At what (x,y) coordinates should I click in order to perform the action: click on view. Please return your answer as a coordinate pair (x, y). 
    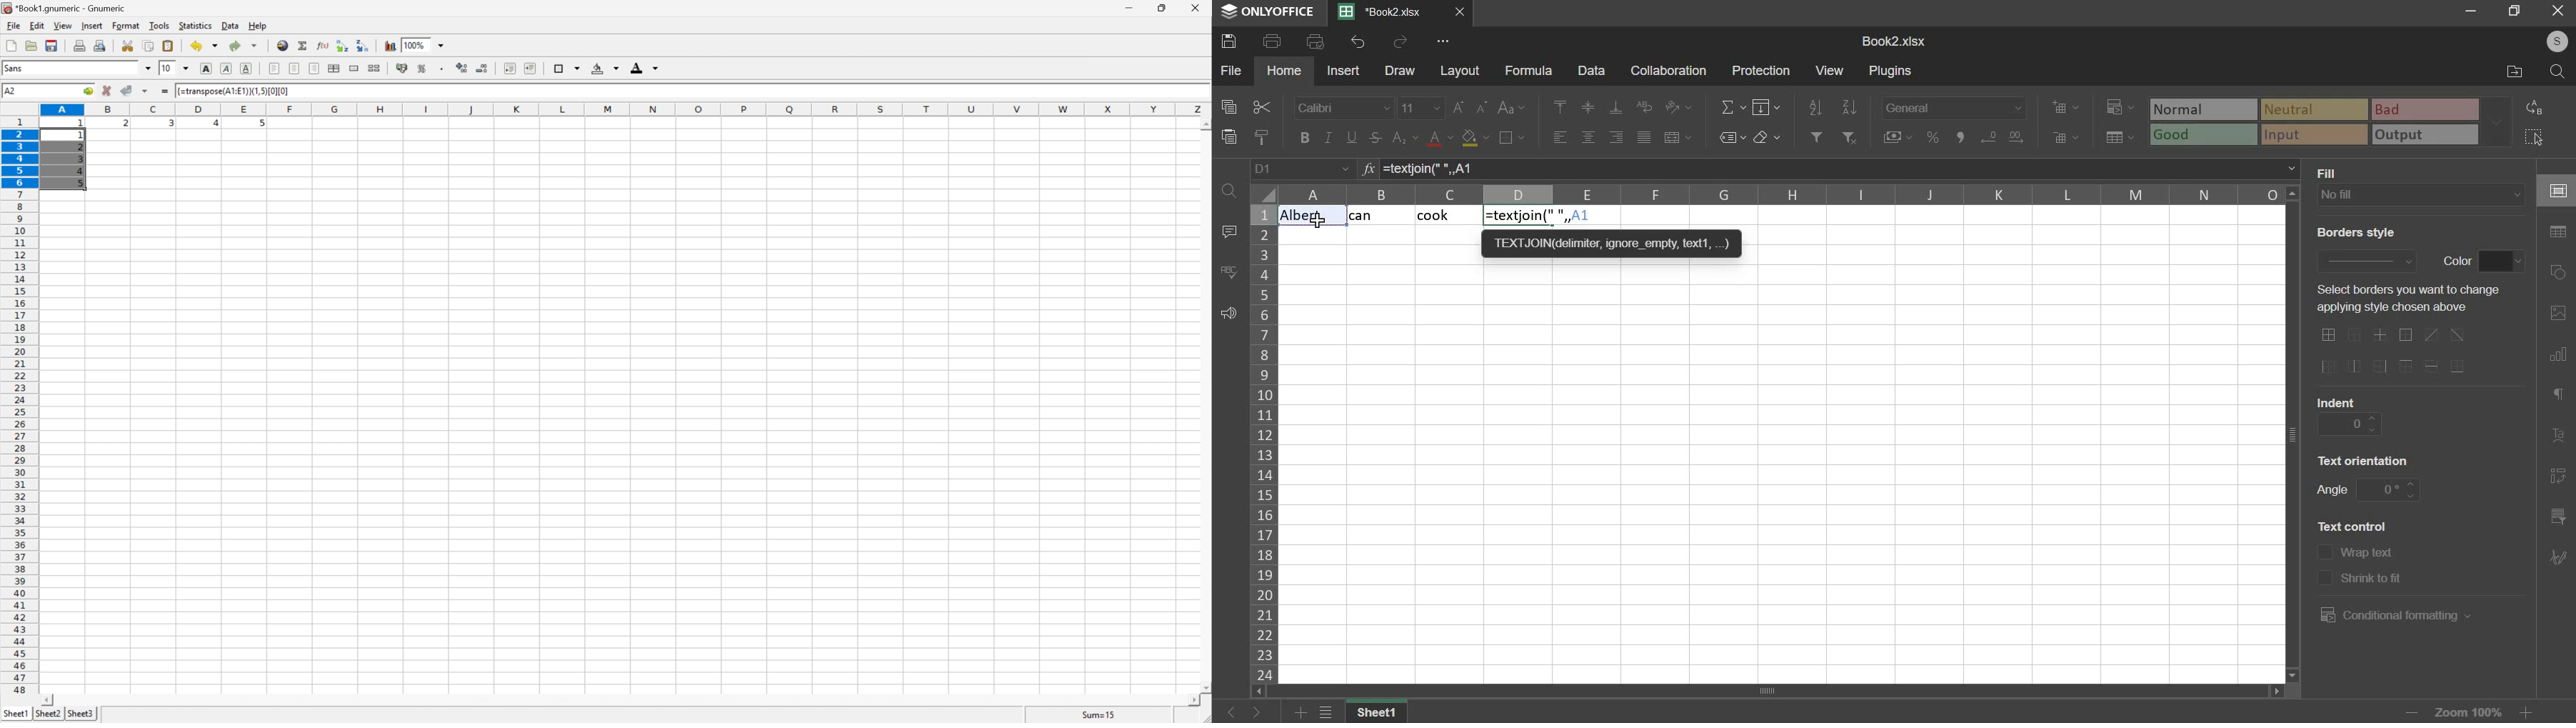
    Looking at the image, I should click on (62, 26).